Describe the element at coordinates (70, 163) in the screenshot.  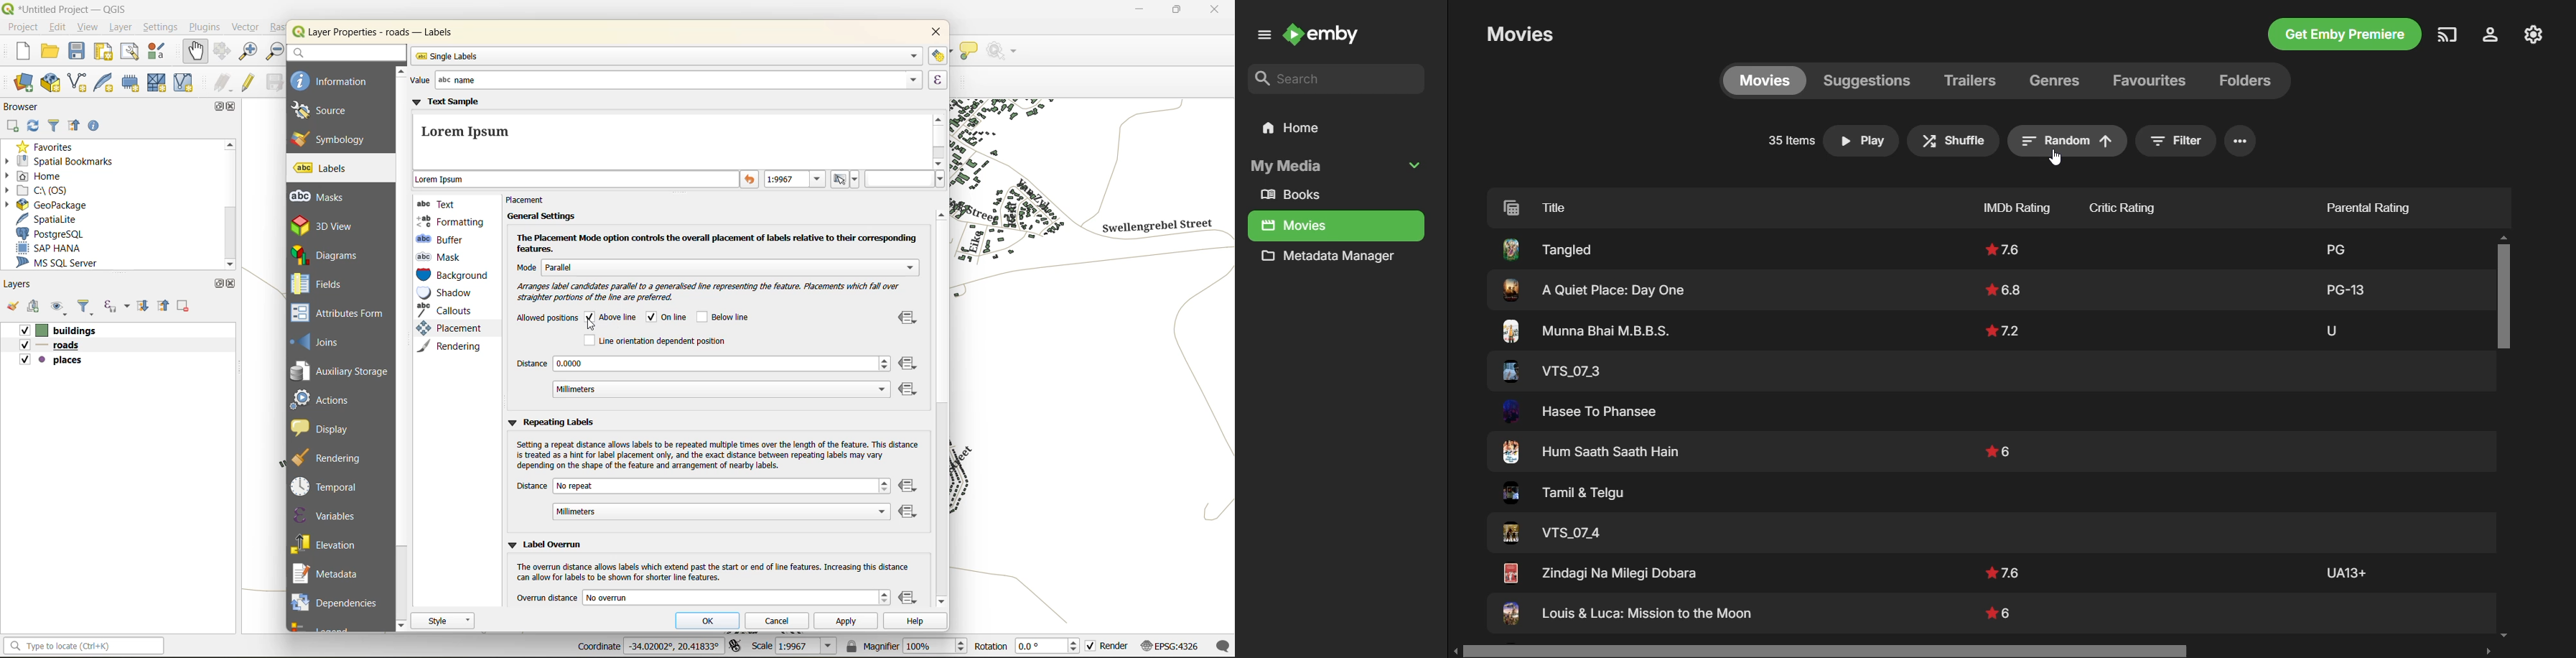
I see `spatial bookmarks` at that location.